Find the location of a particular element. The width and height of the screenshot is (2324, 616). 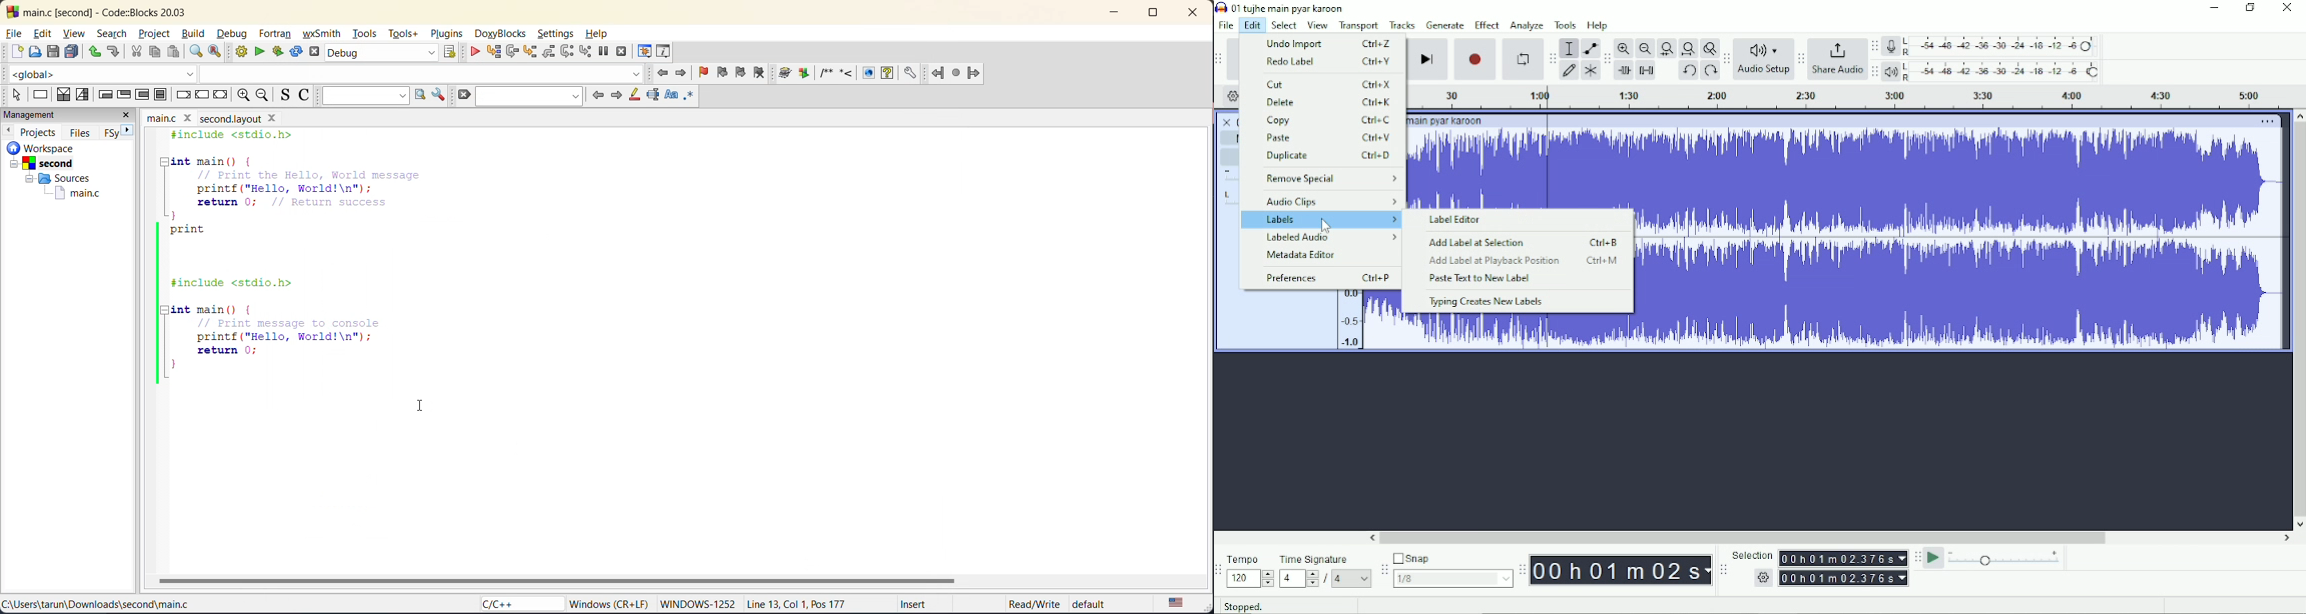

Draw tool is located at coordinates (1569, 70).